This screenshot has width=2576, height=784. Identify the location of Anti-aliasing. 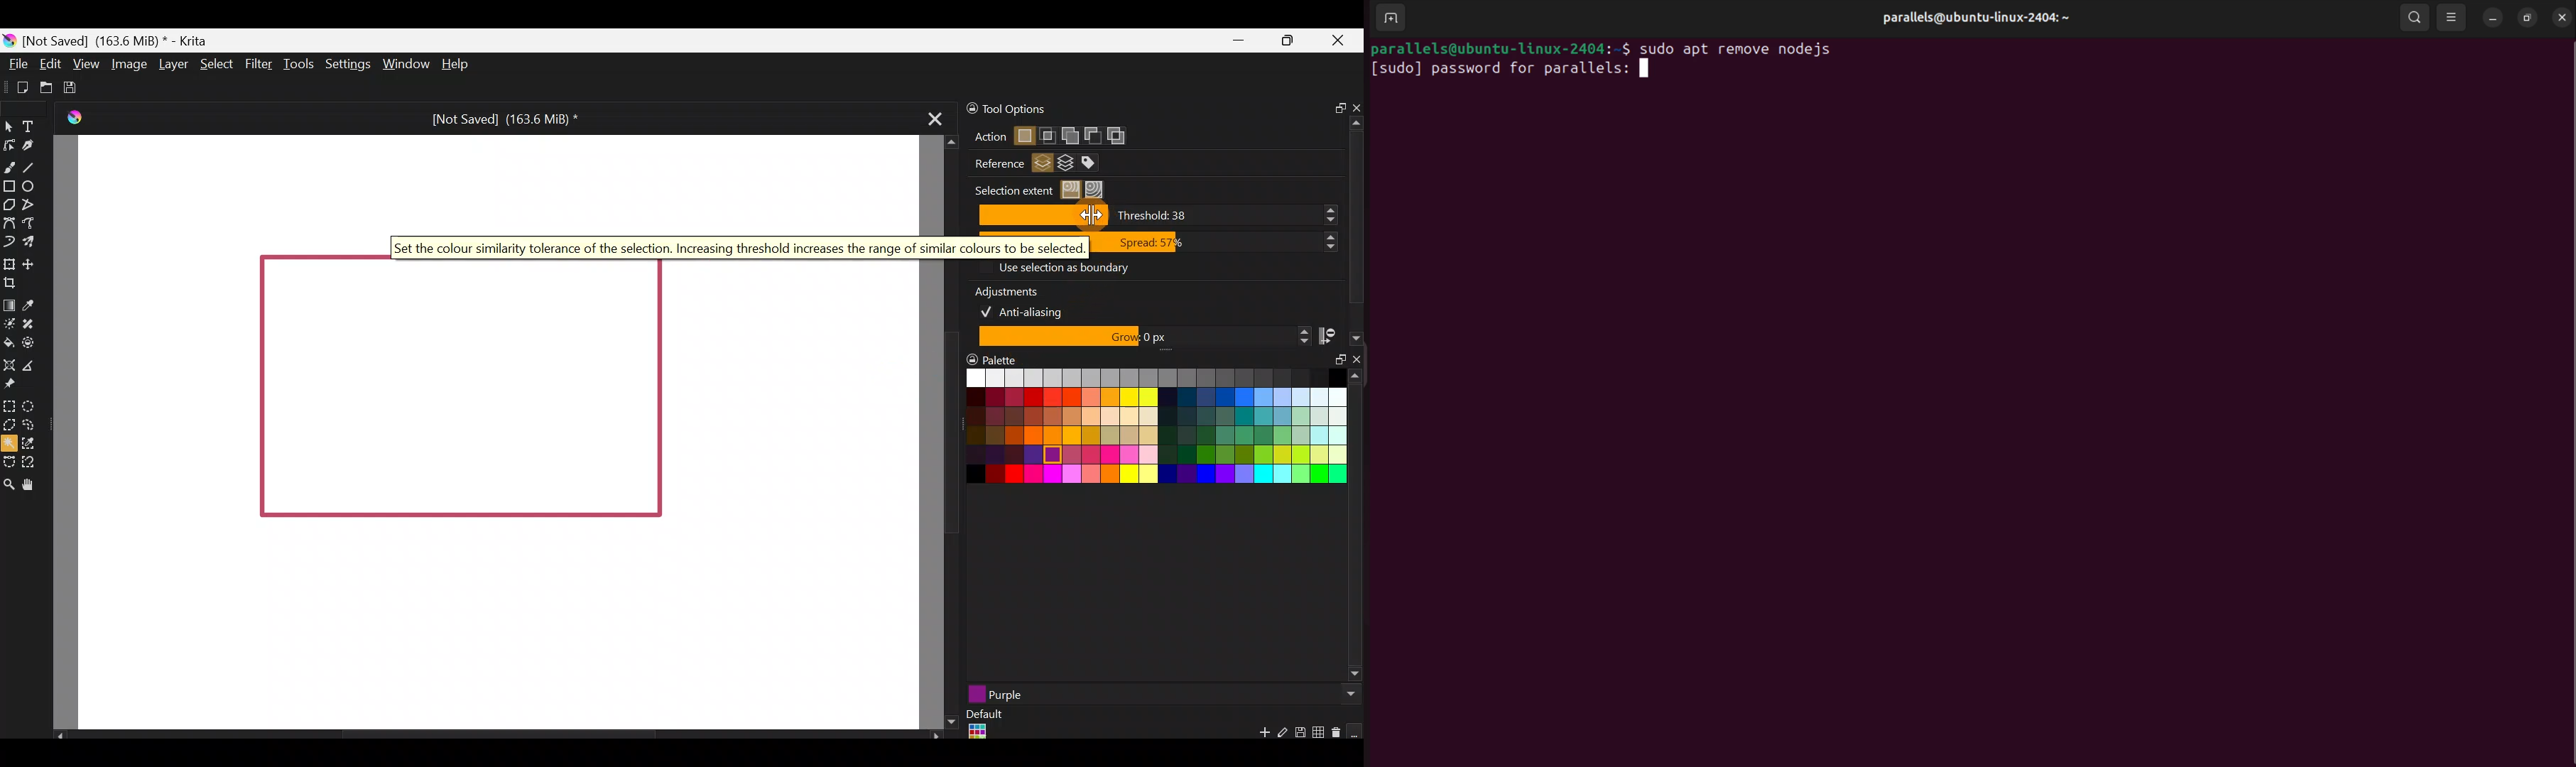
(1031, 310).